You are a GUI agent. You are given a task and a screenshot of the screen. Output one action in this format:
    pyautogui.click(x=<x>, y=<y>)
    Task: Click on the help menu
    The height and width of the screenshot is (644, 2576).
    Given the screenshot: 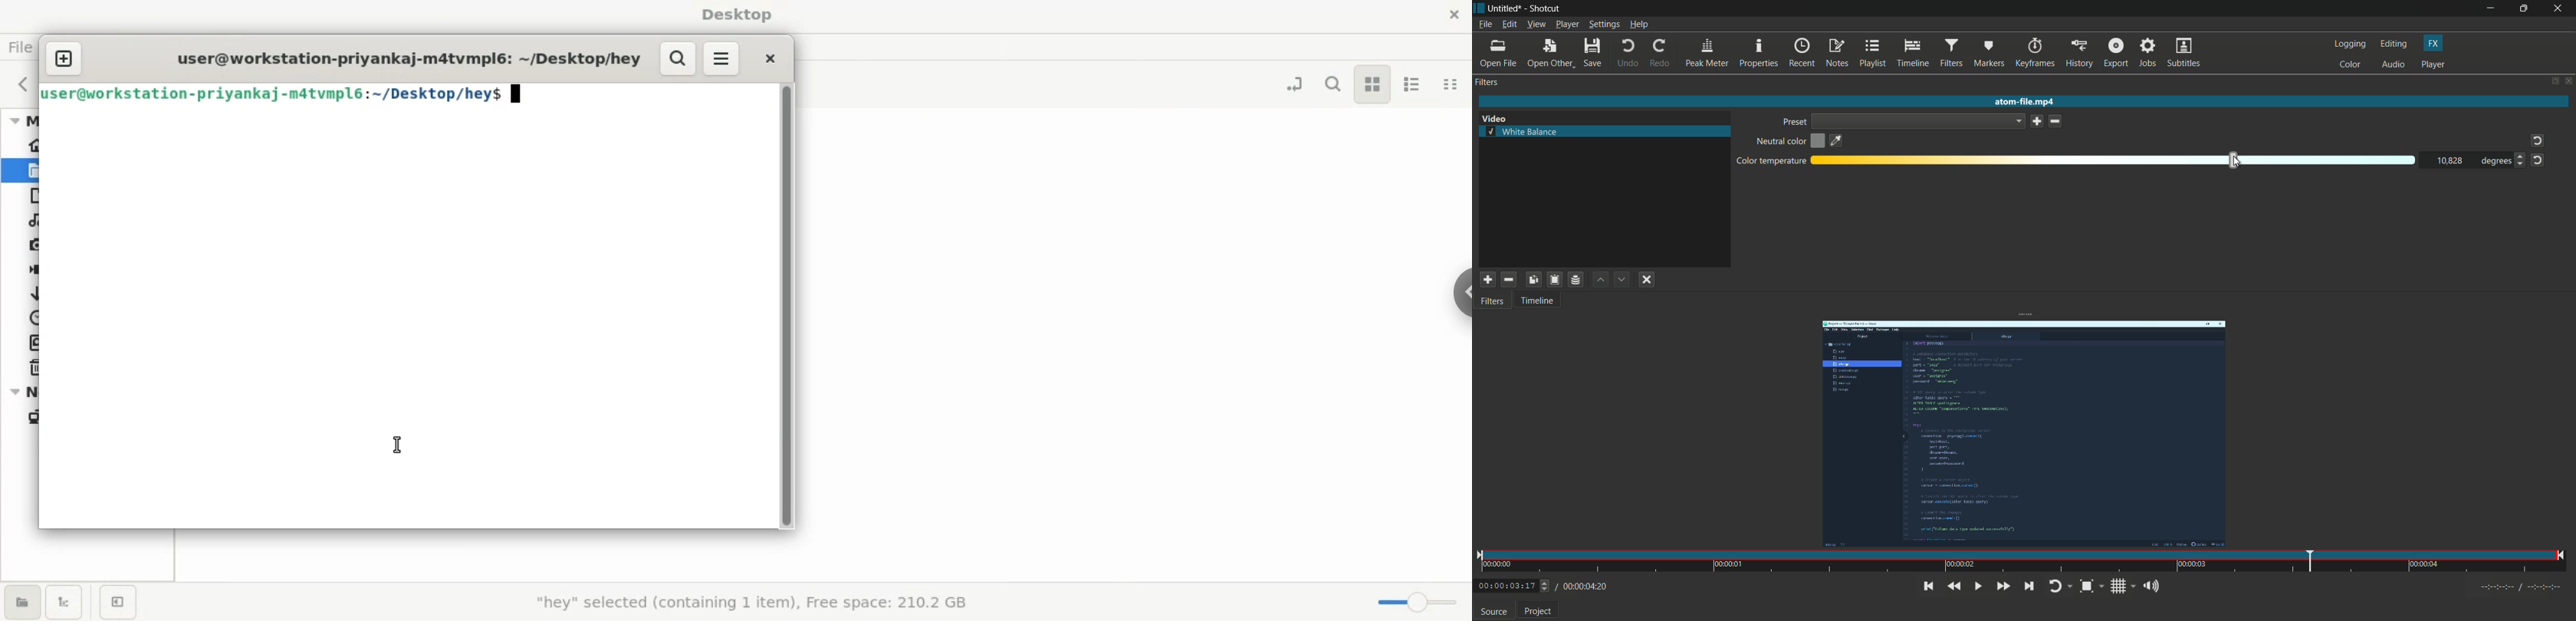 What is the action you would take?
    pyautogui.click(x=1639, y=24)
    